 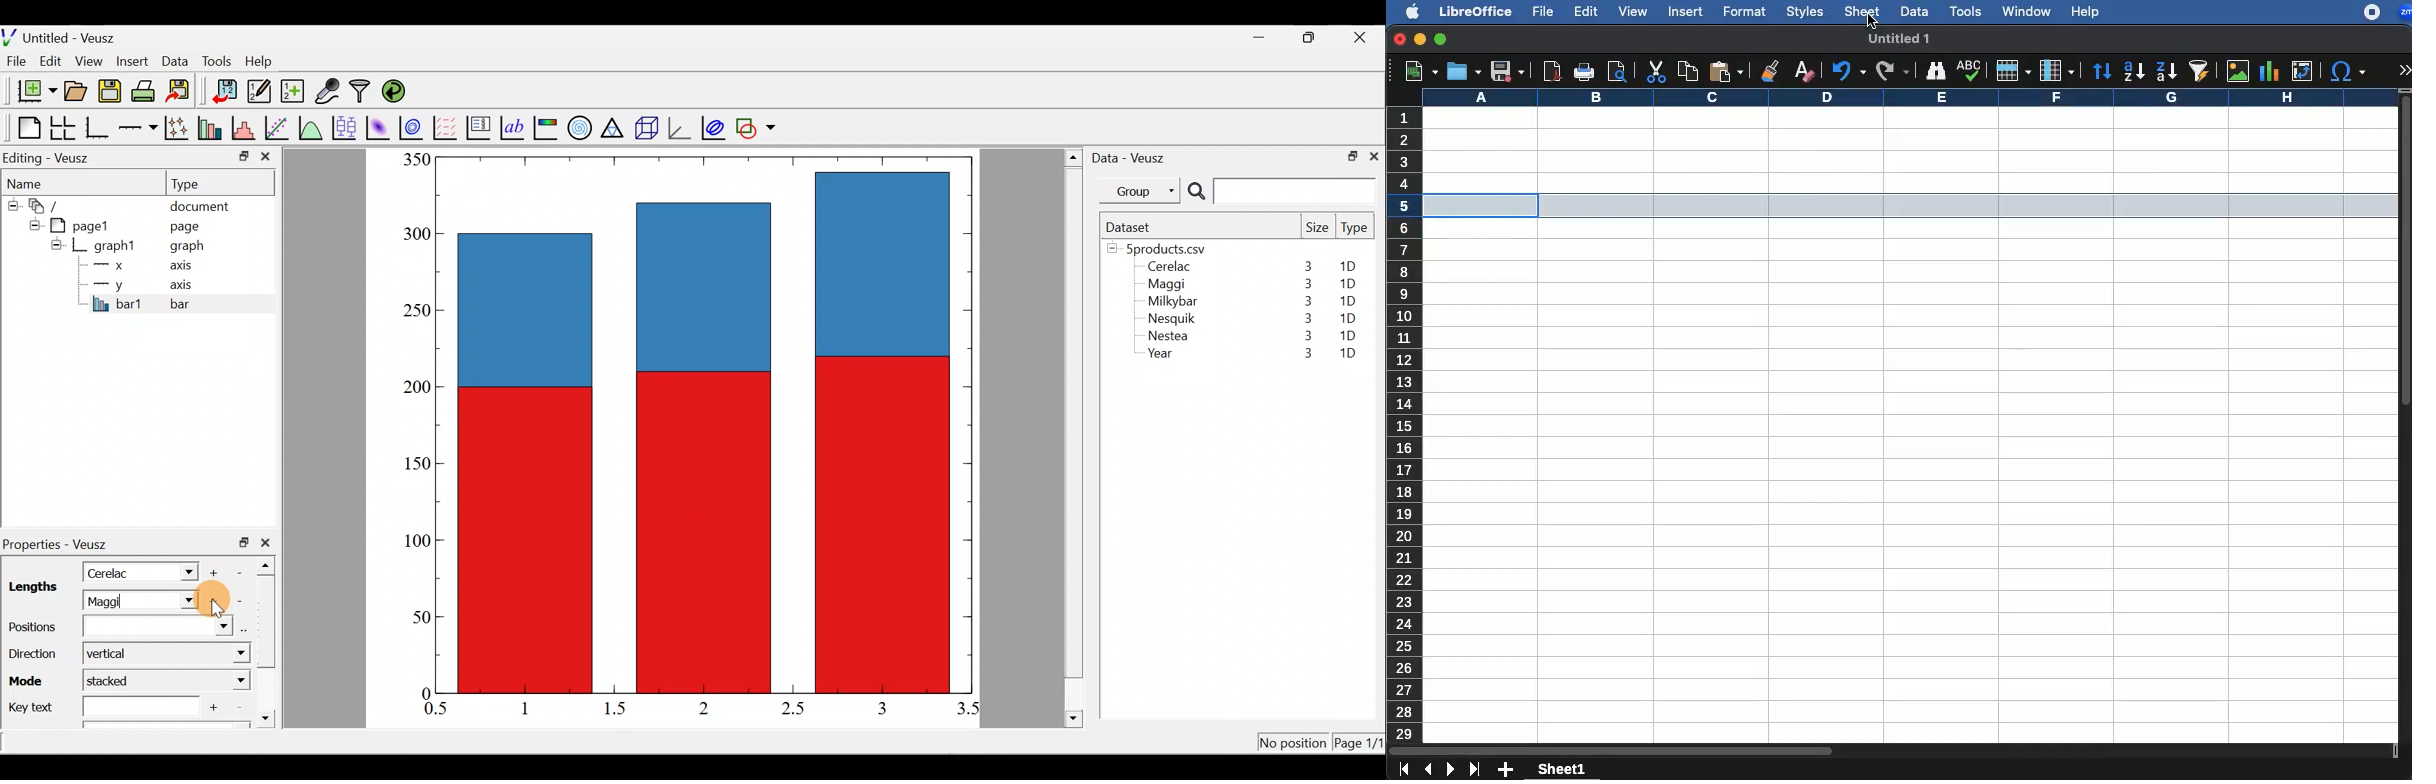 What do you see at coordinates (1398, 39) in the screenshot?
I see `close` at bounding box center [1398, 39].